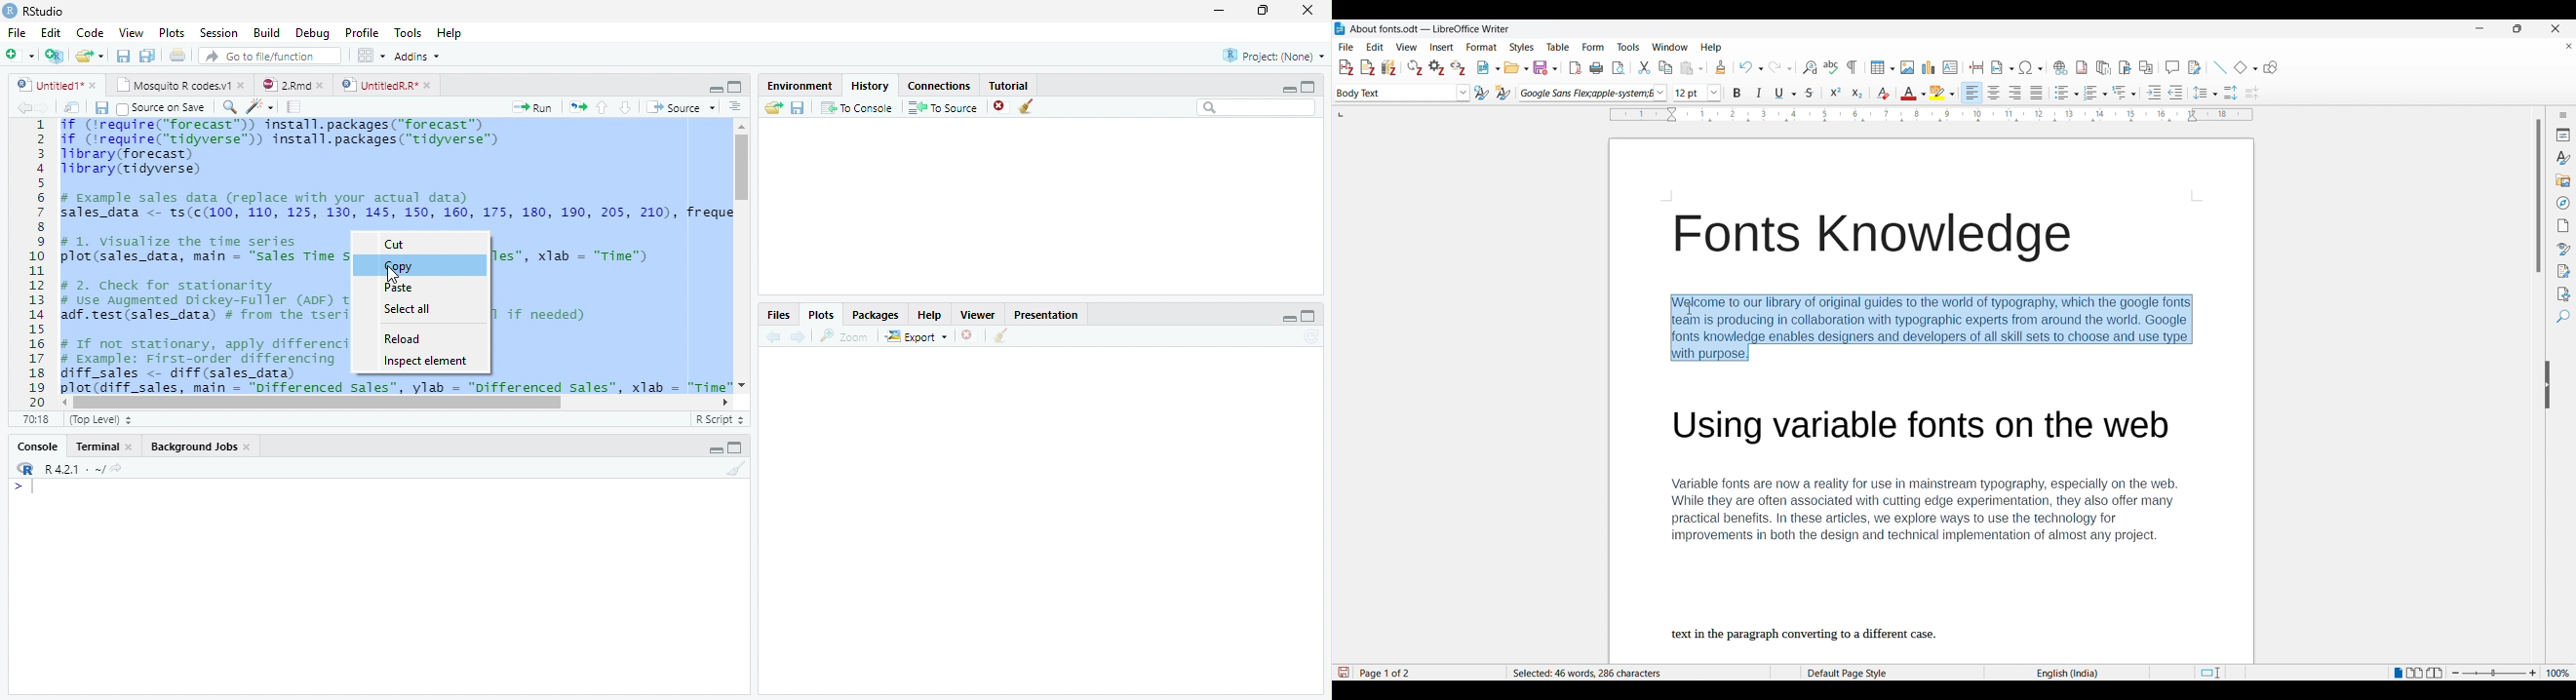  What do you see at coordinates (1482, 48) in the screenshot?
I see `Format menu` at bounding box center [1482, 48].